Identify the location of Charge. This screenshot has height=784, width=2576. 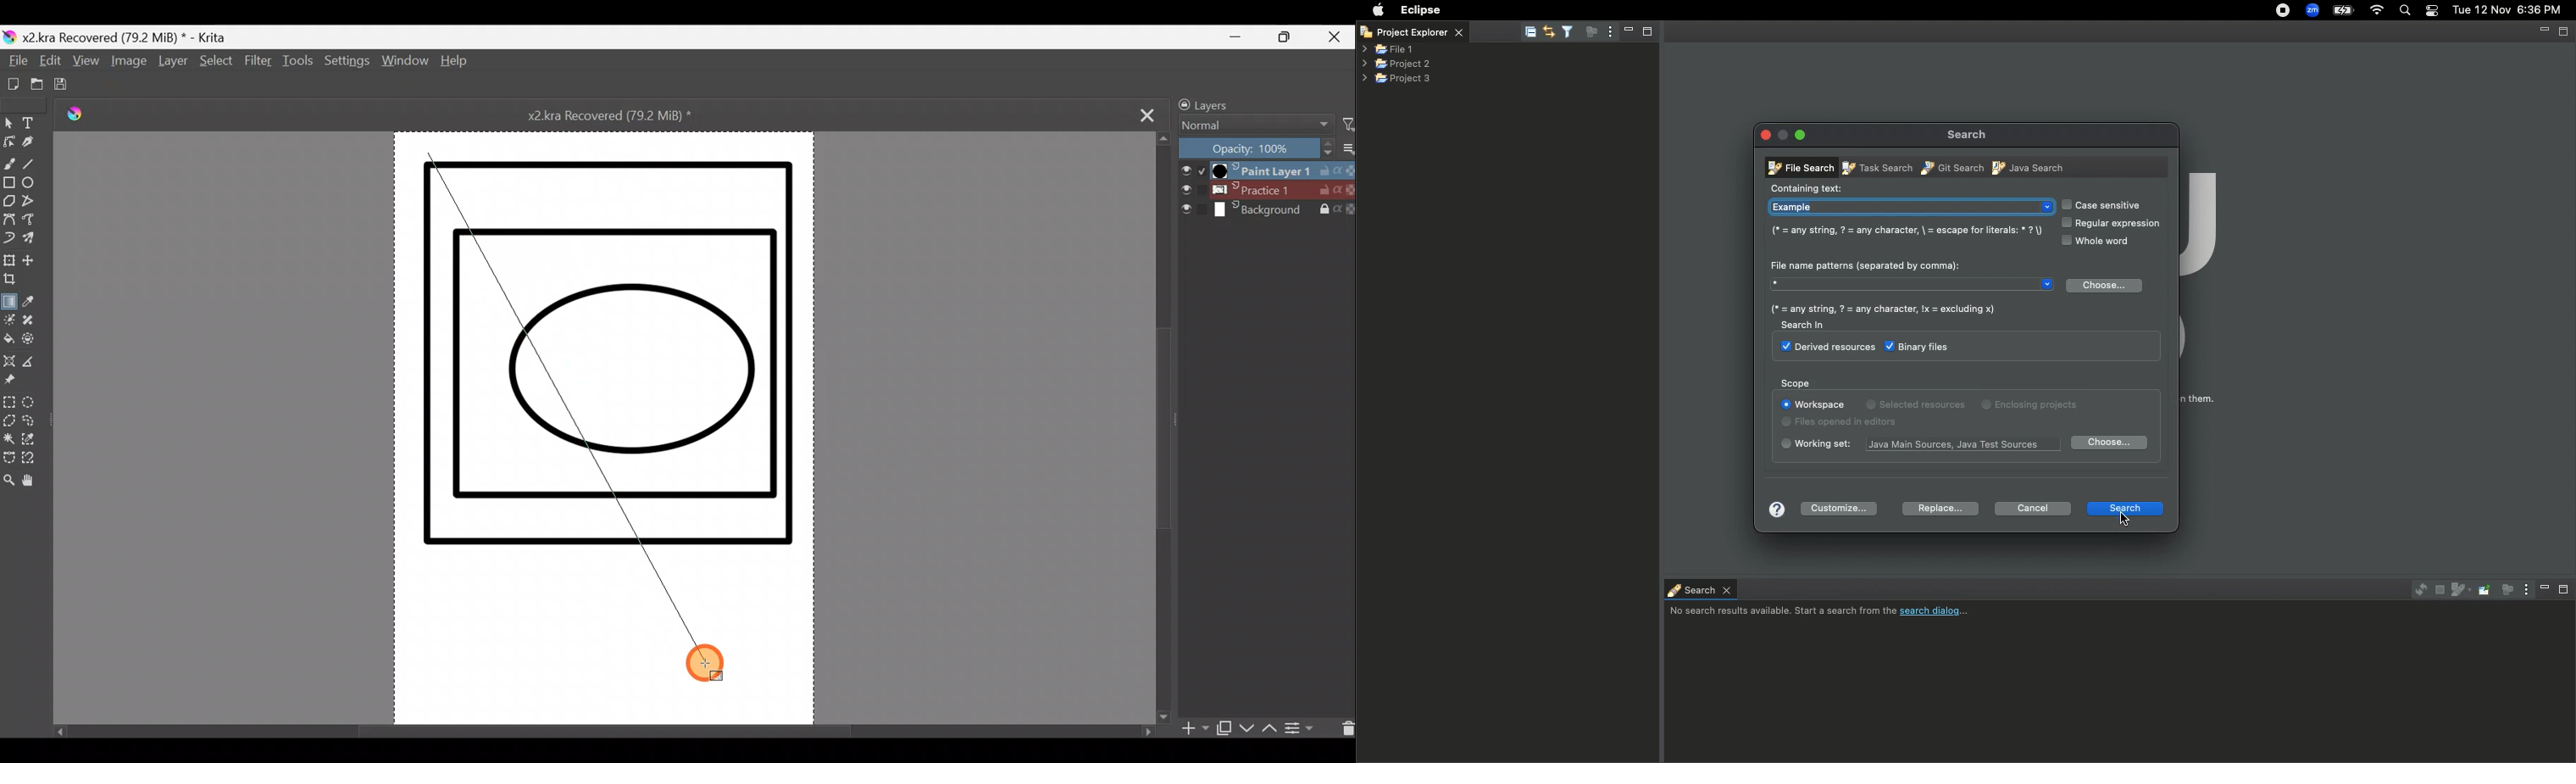
(2341, 10).